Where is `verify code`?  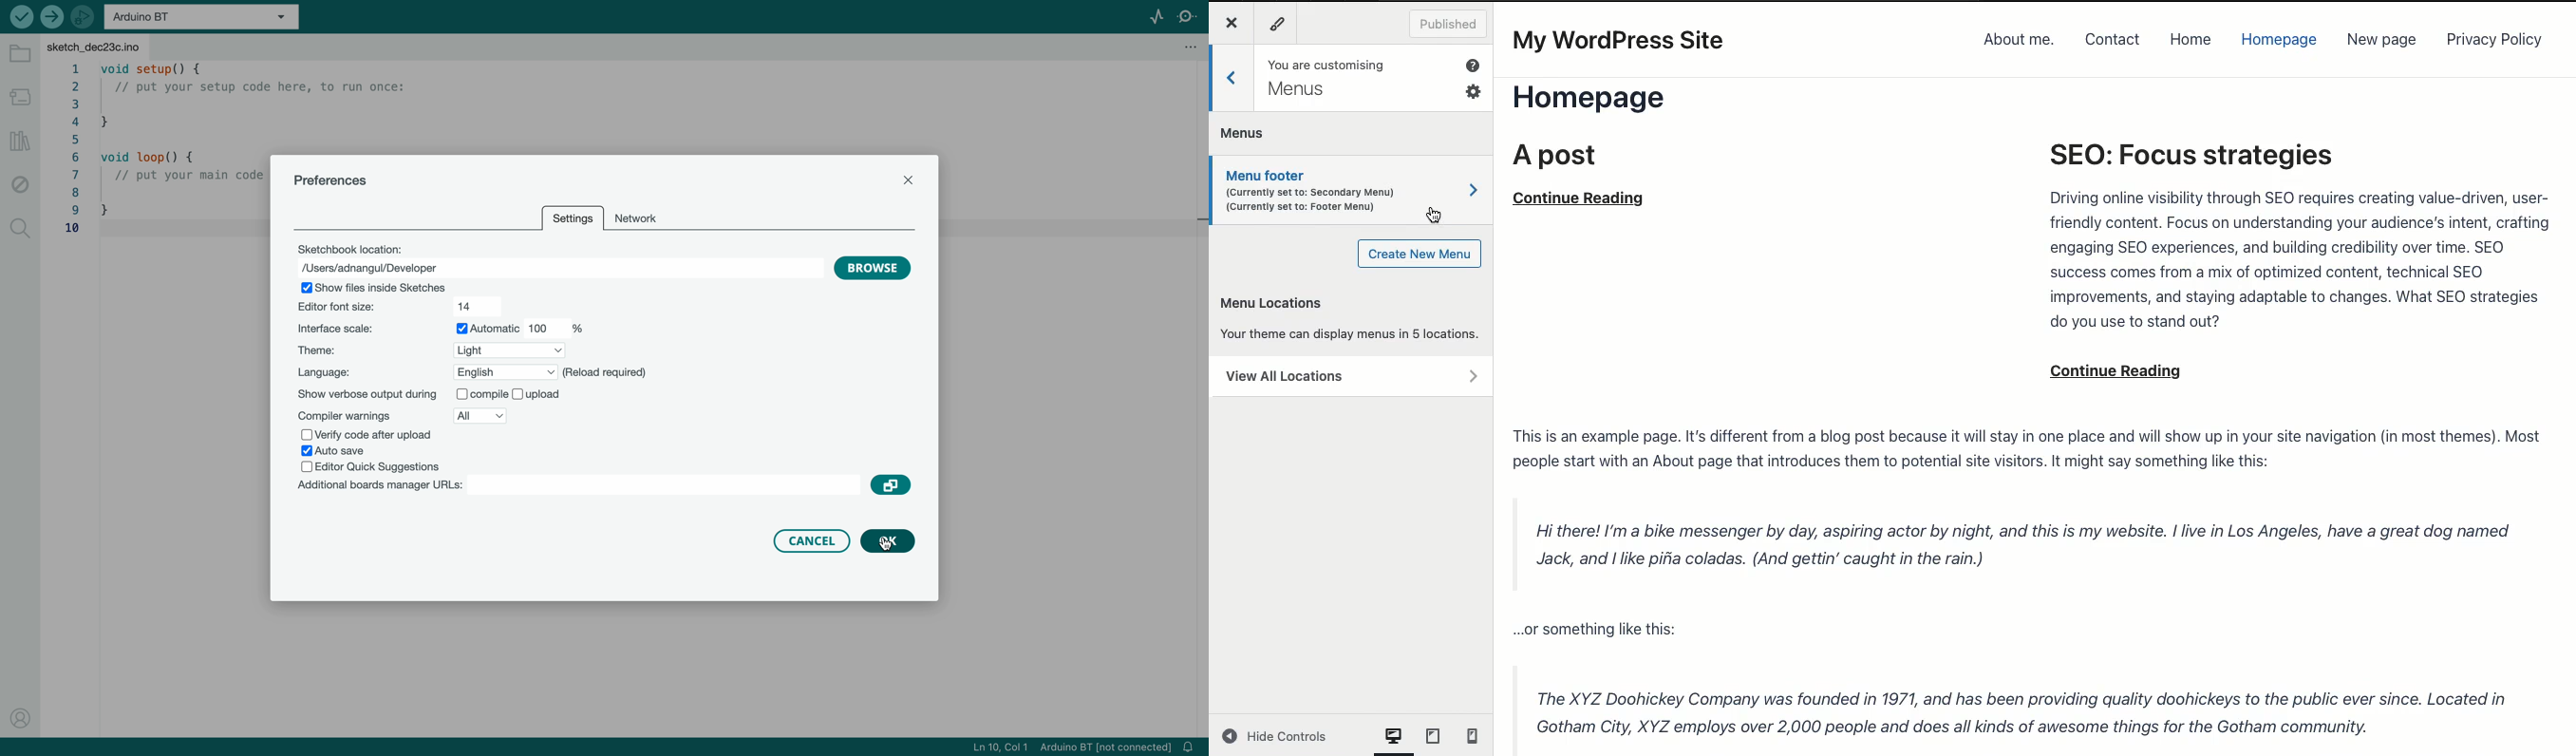 verify code is located at coordinates (384, 435).